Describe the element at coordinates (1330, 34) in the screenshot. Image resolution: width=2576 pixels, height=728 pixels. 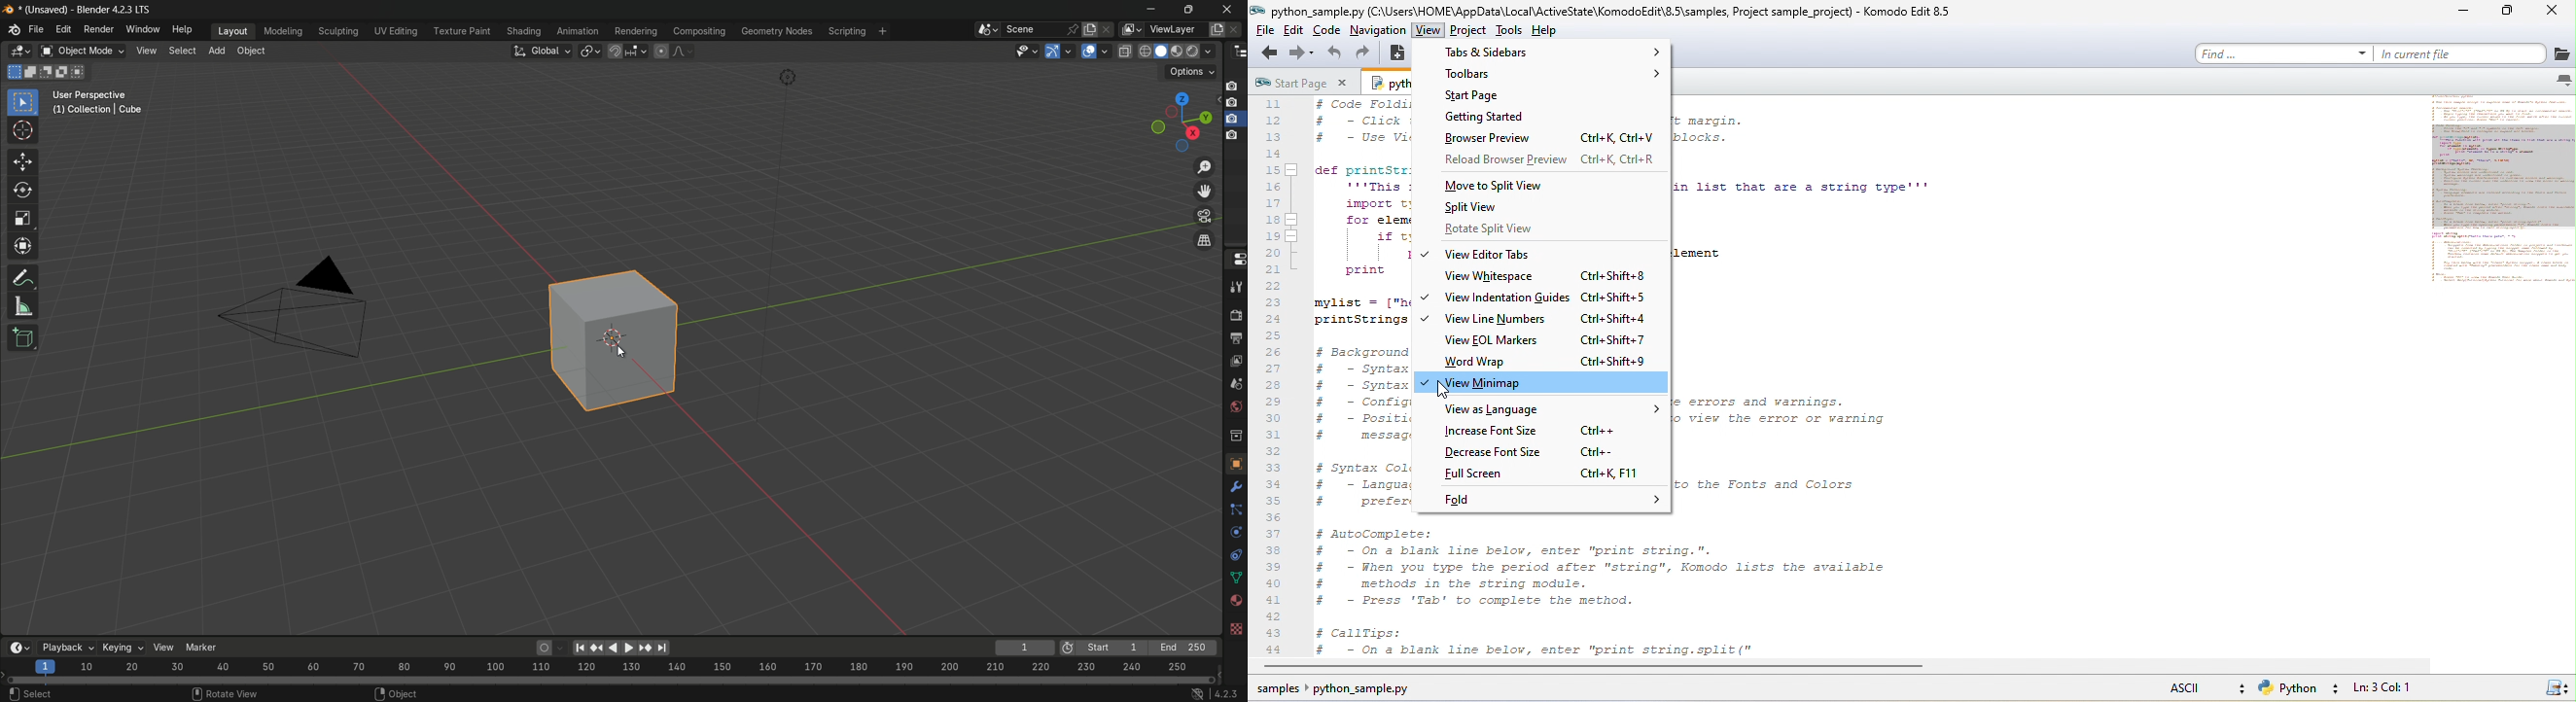
I see `code` at that location.